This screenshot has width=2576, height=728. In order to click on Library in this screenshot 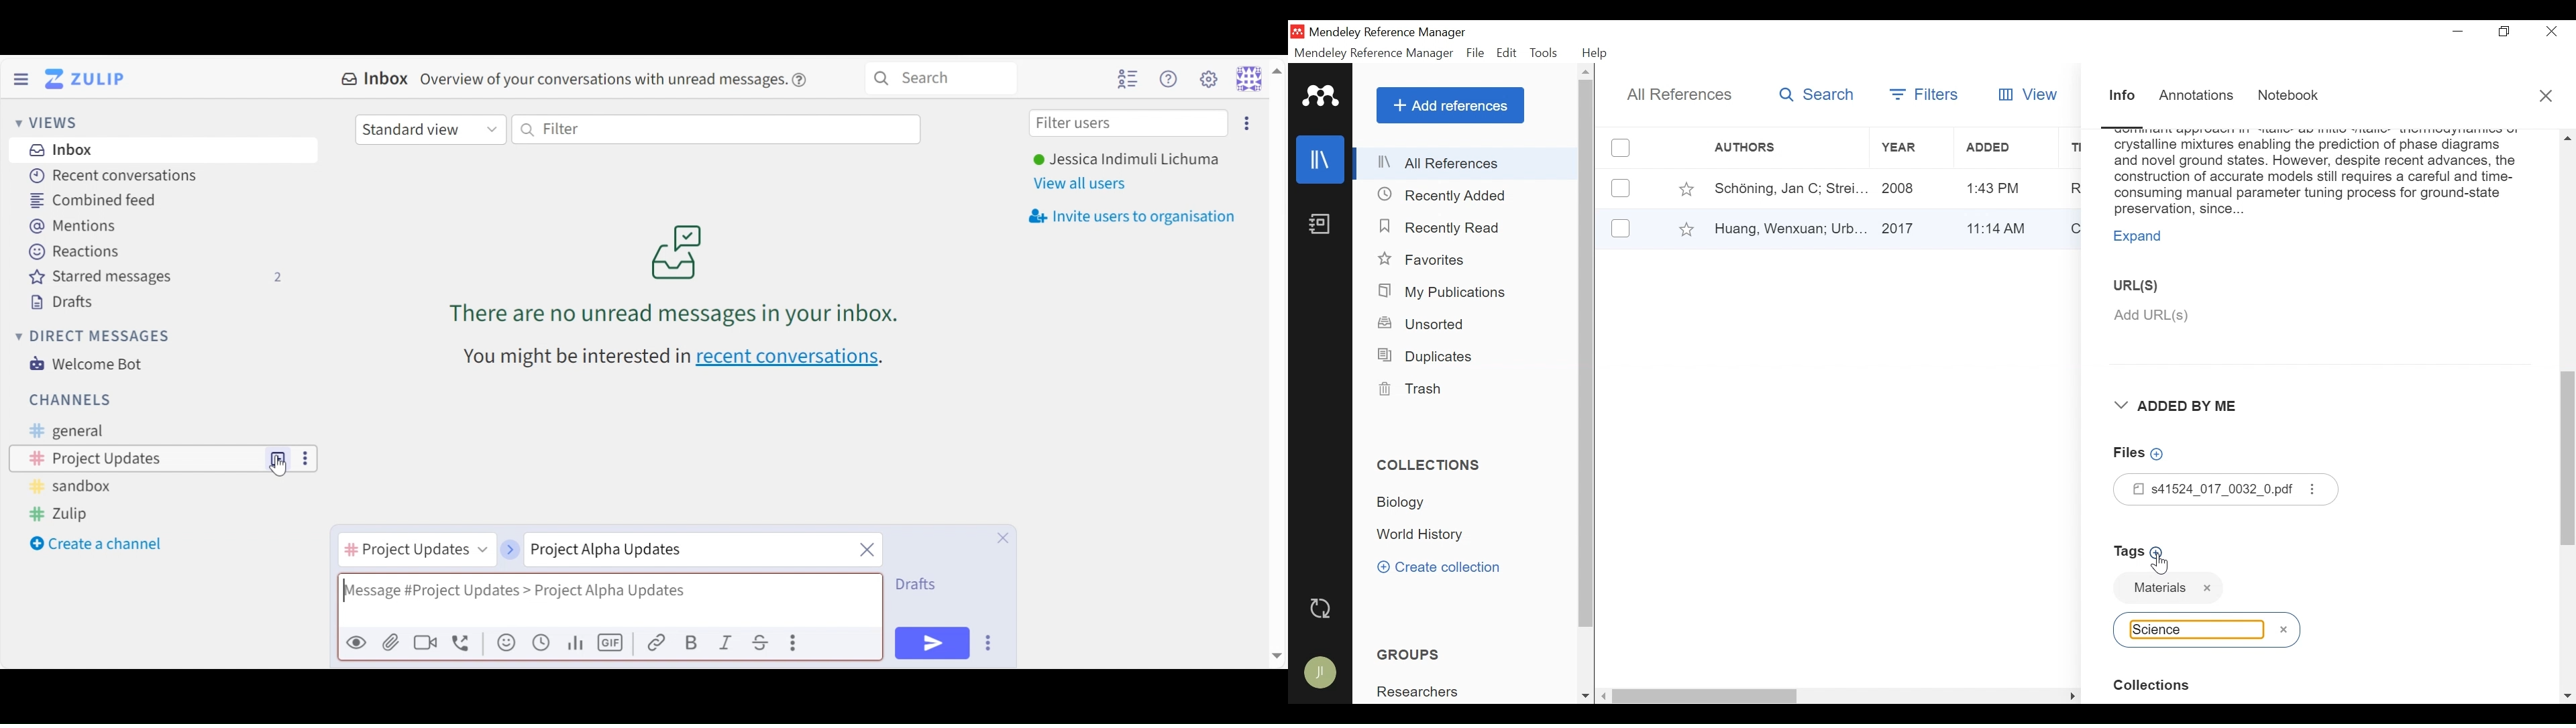, I will do `click(1321, 159)`.